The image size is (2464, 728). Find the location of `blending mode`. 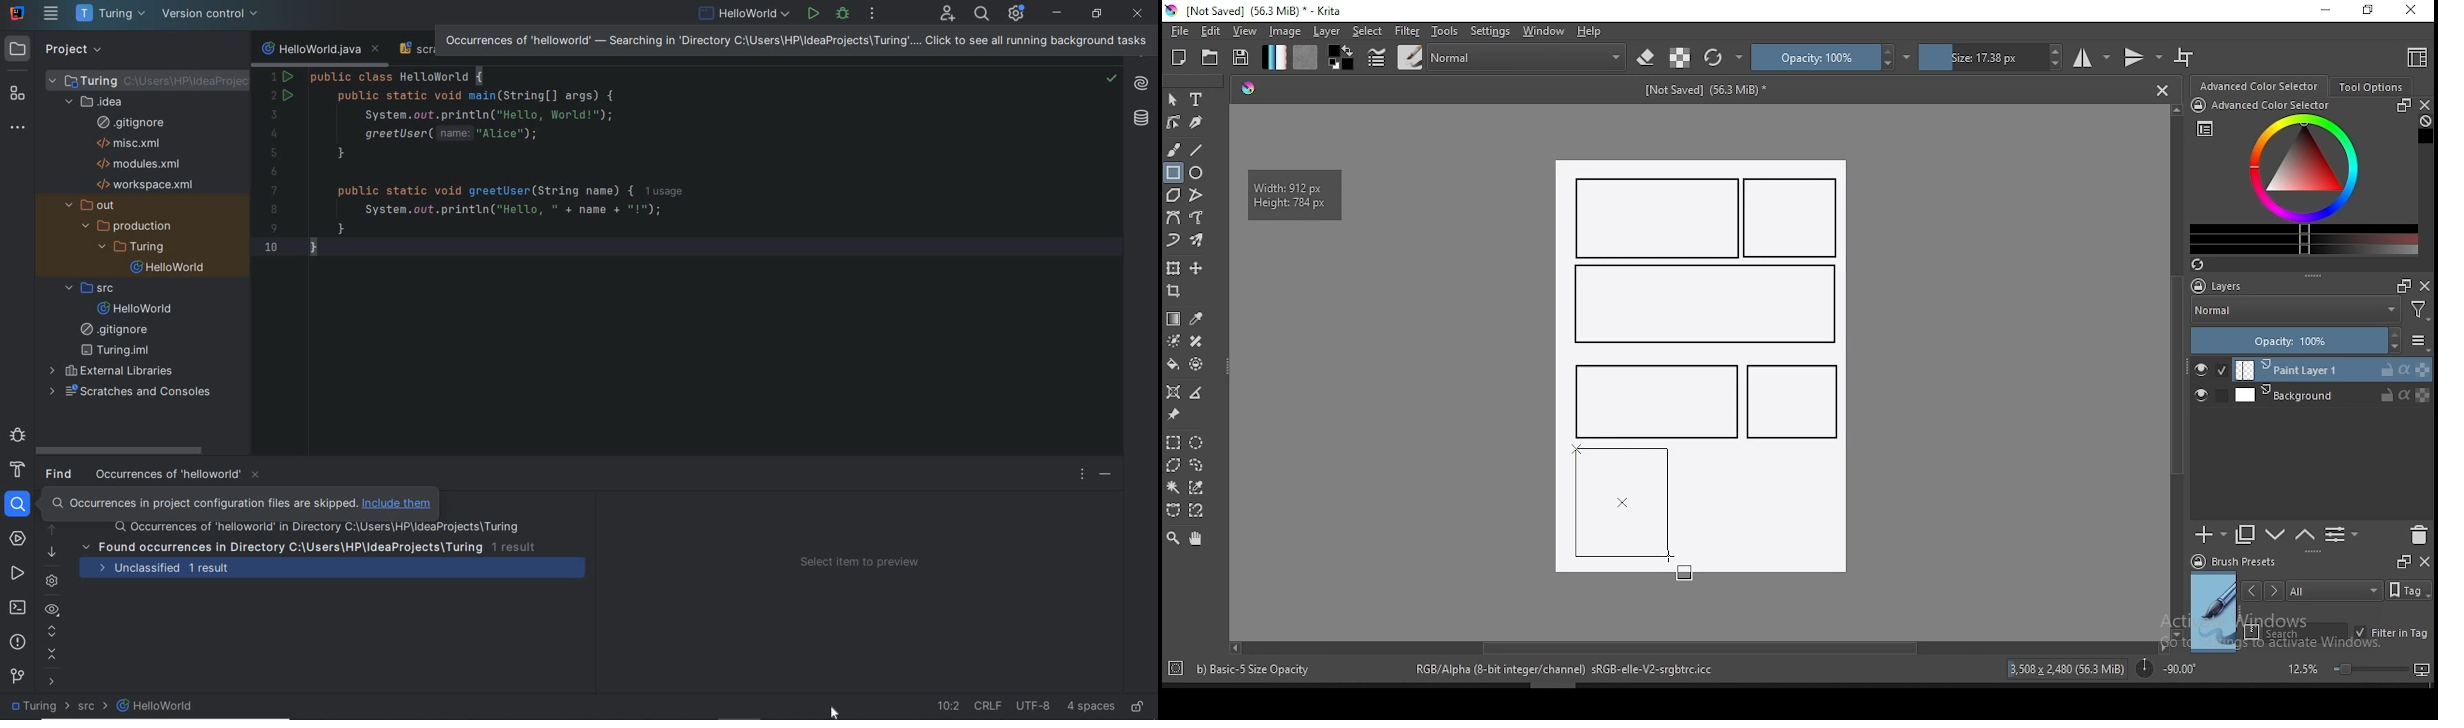

blending mode is located at coordinates (1528, 57).